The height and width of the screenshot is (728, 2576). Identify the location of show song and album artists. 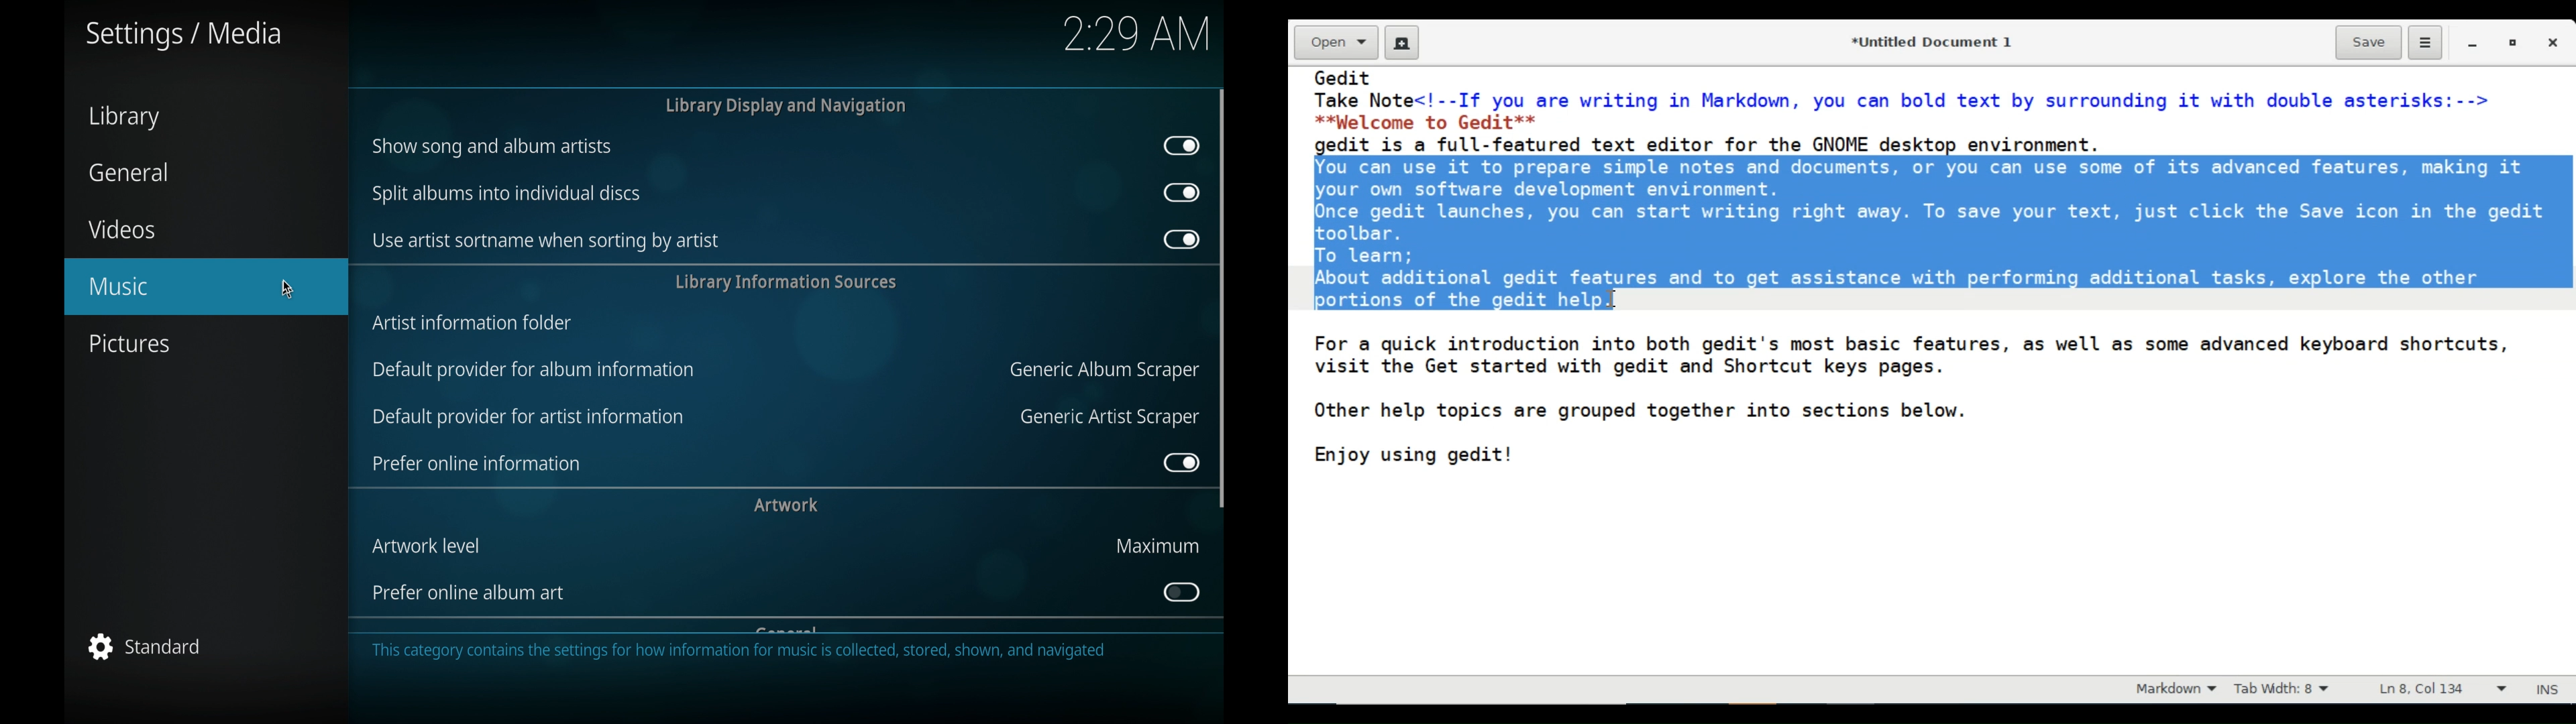
(492, 148).